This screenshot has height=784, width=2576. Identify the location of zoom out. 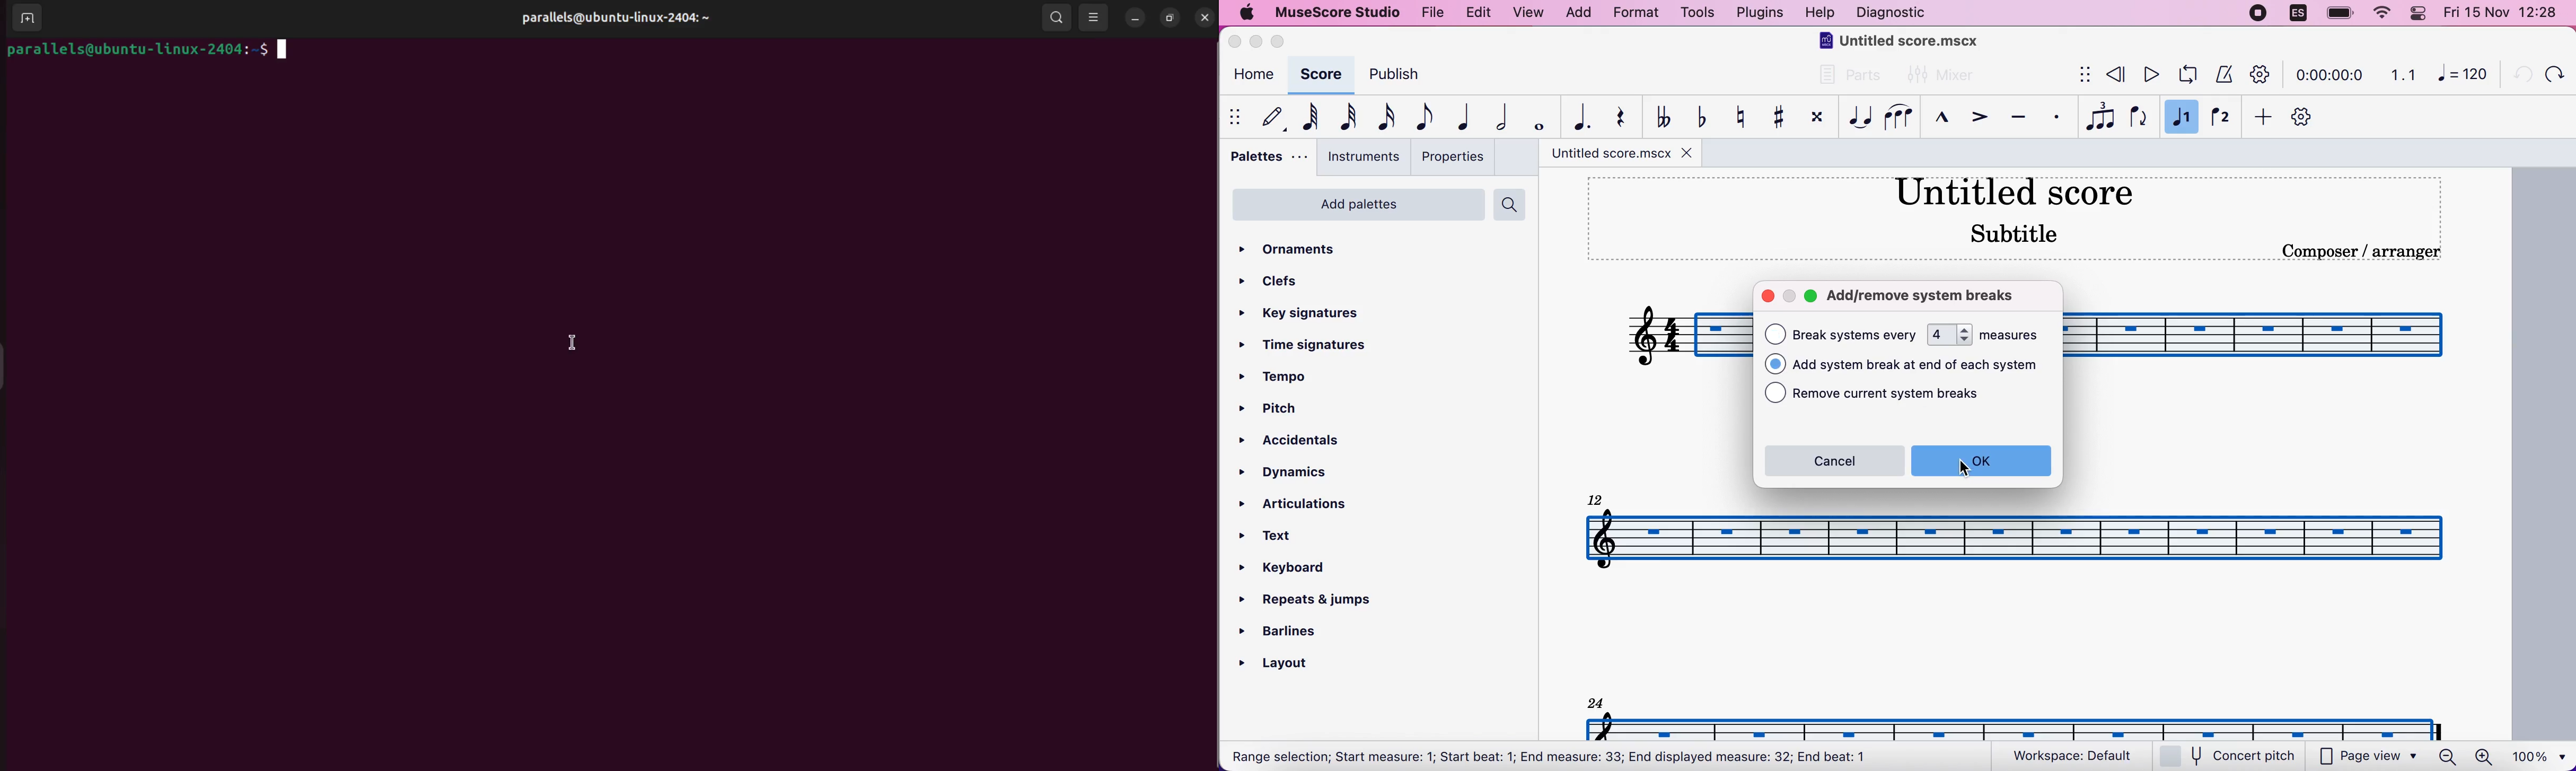
(2448, 756).